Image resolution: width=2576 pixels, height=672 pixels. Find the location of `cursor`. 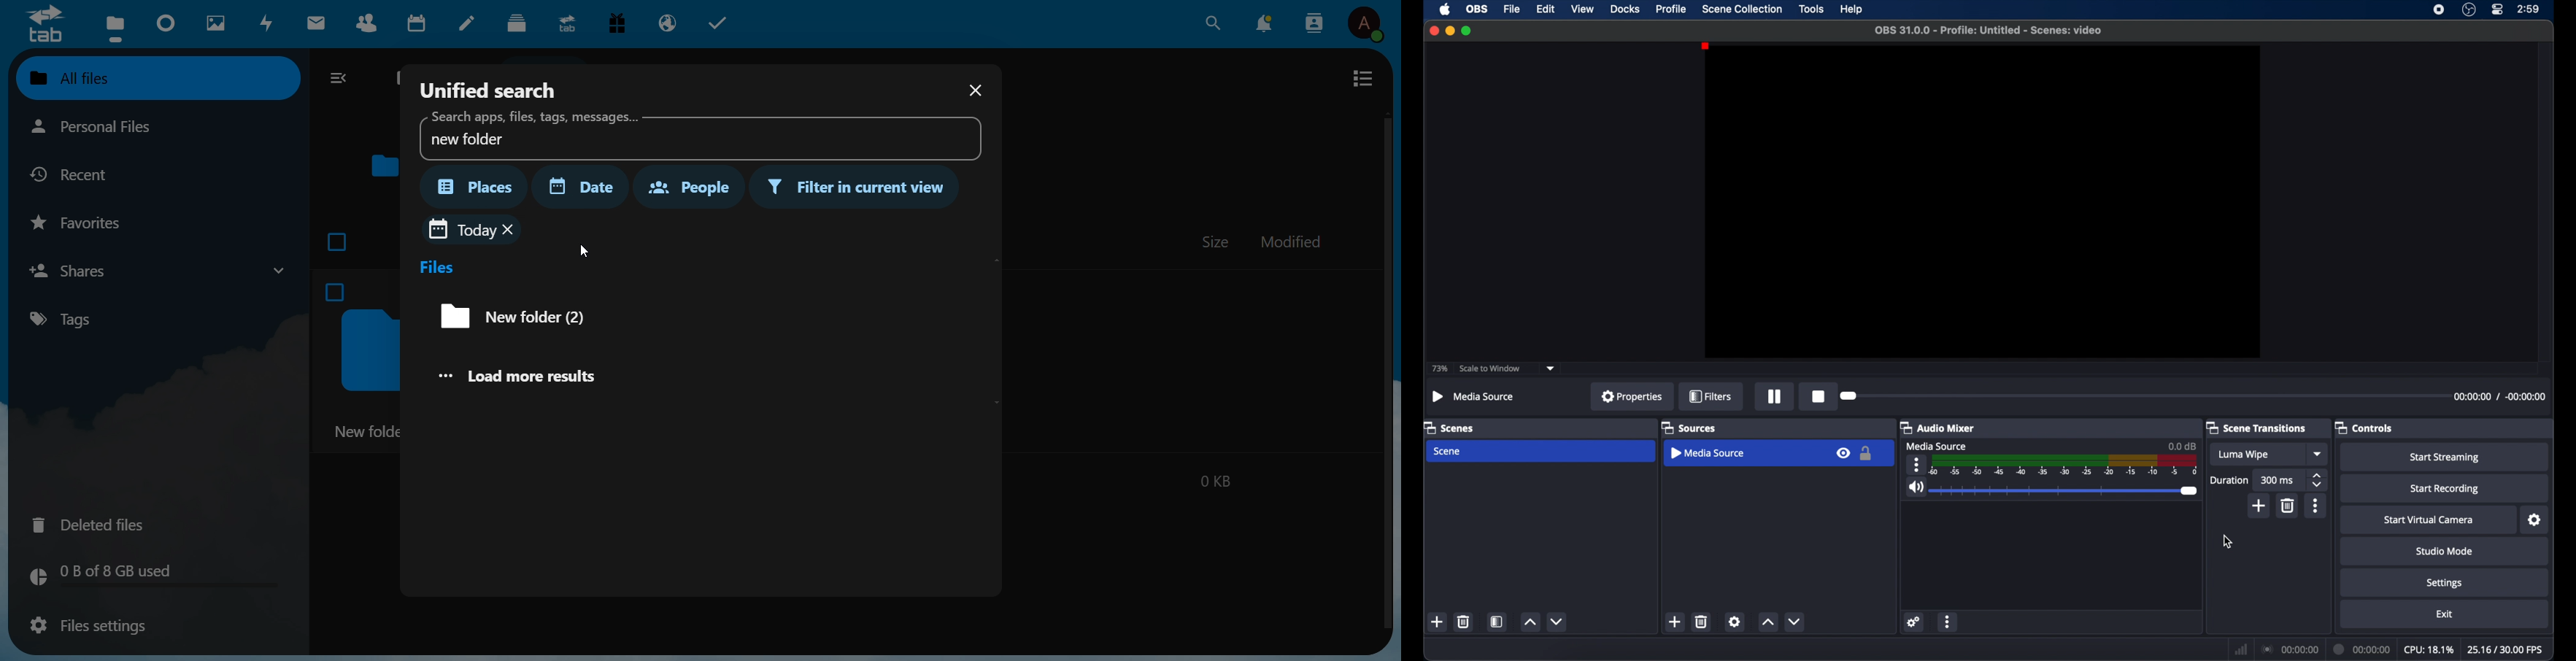

cursor is located at coordinates (2228, 542).